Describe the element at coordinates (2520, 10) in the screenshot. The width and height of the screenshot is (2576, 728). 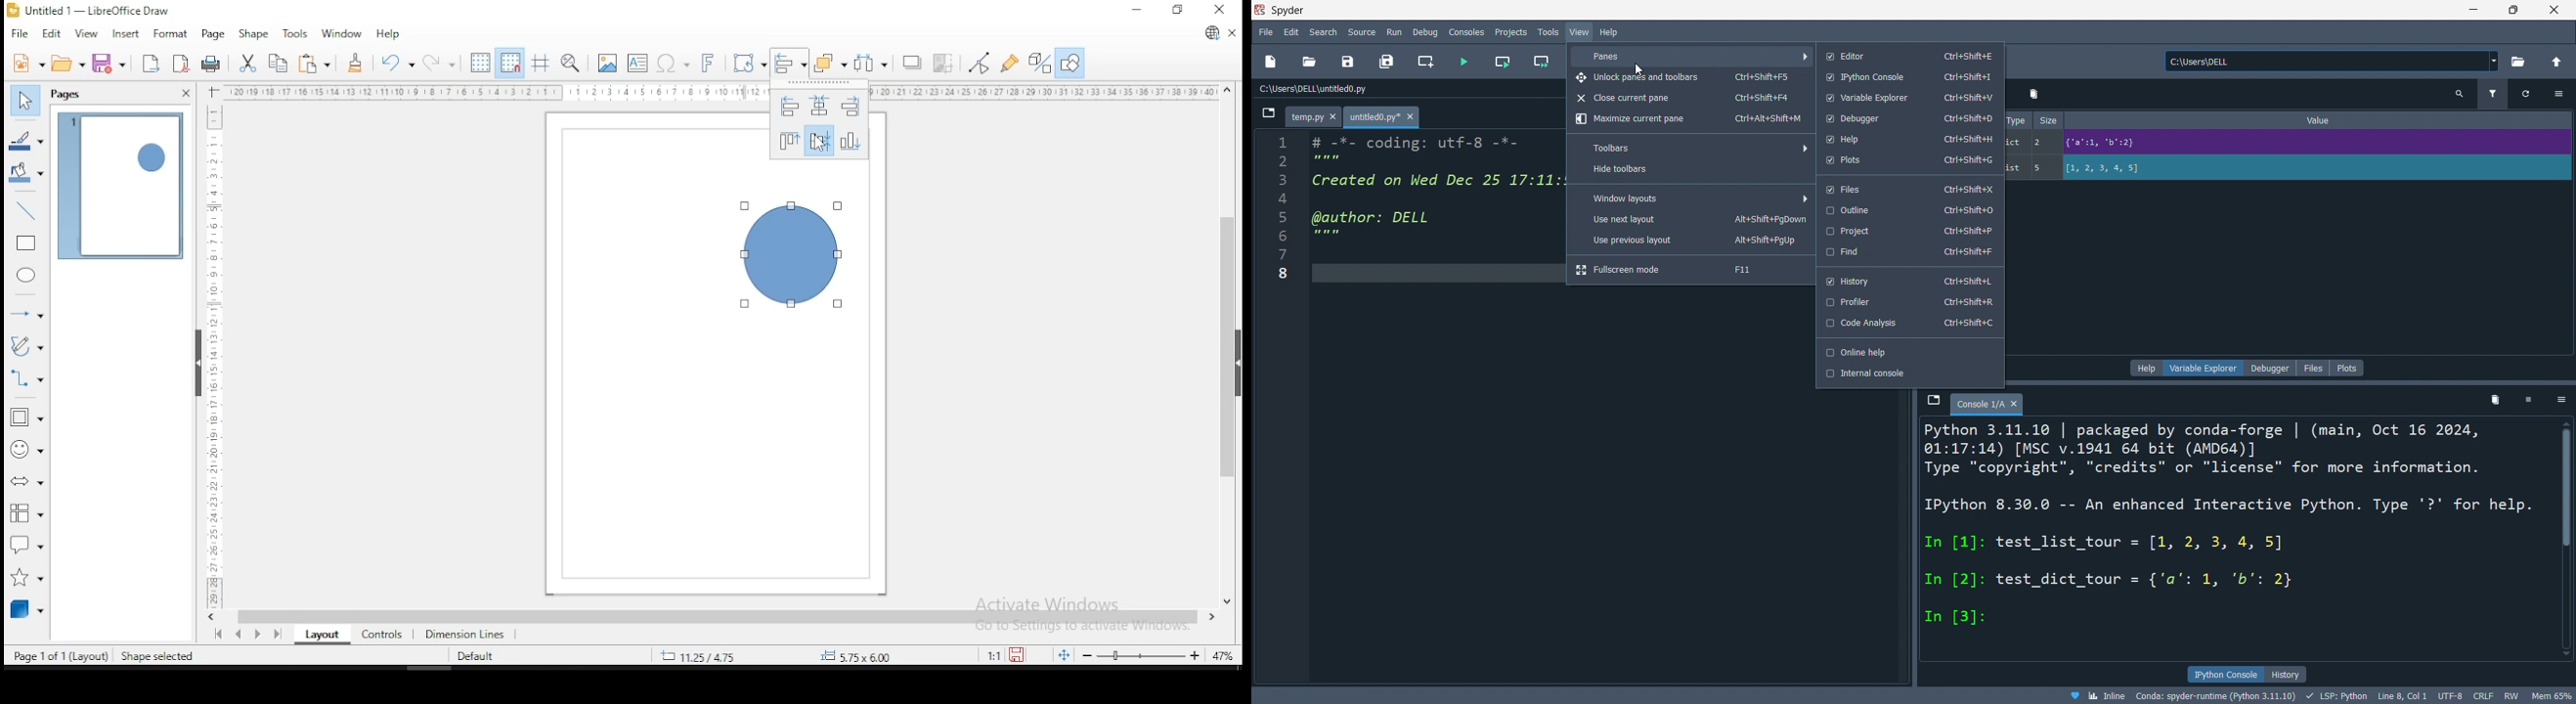
I see `maximize` at that location.